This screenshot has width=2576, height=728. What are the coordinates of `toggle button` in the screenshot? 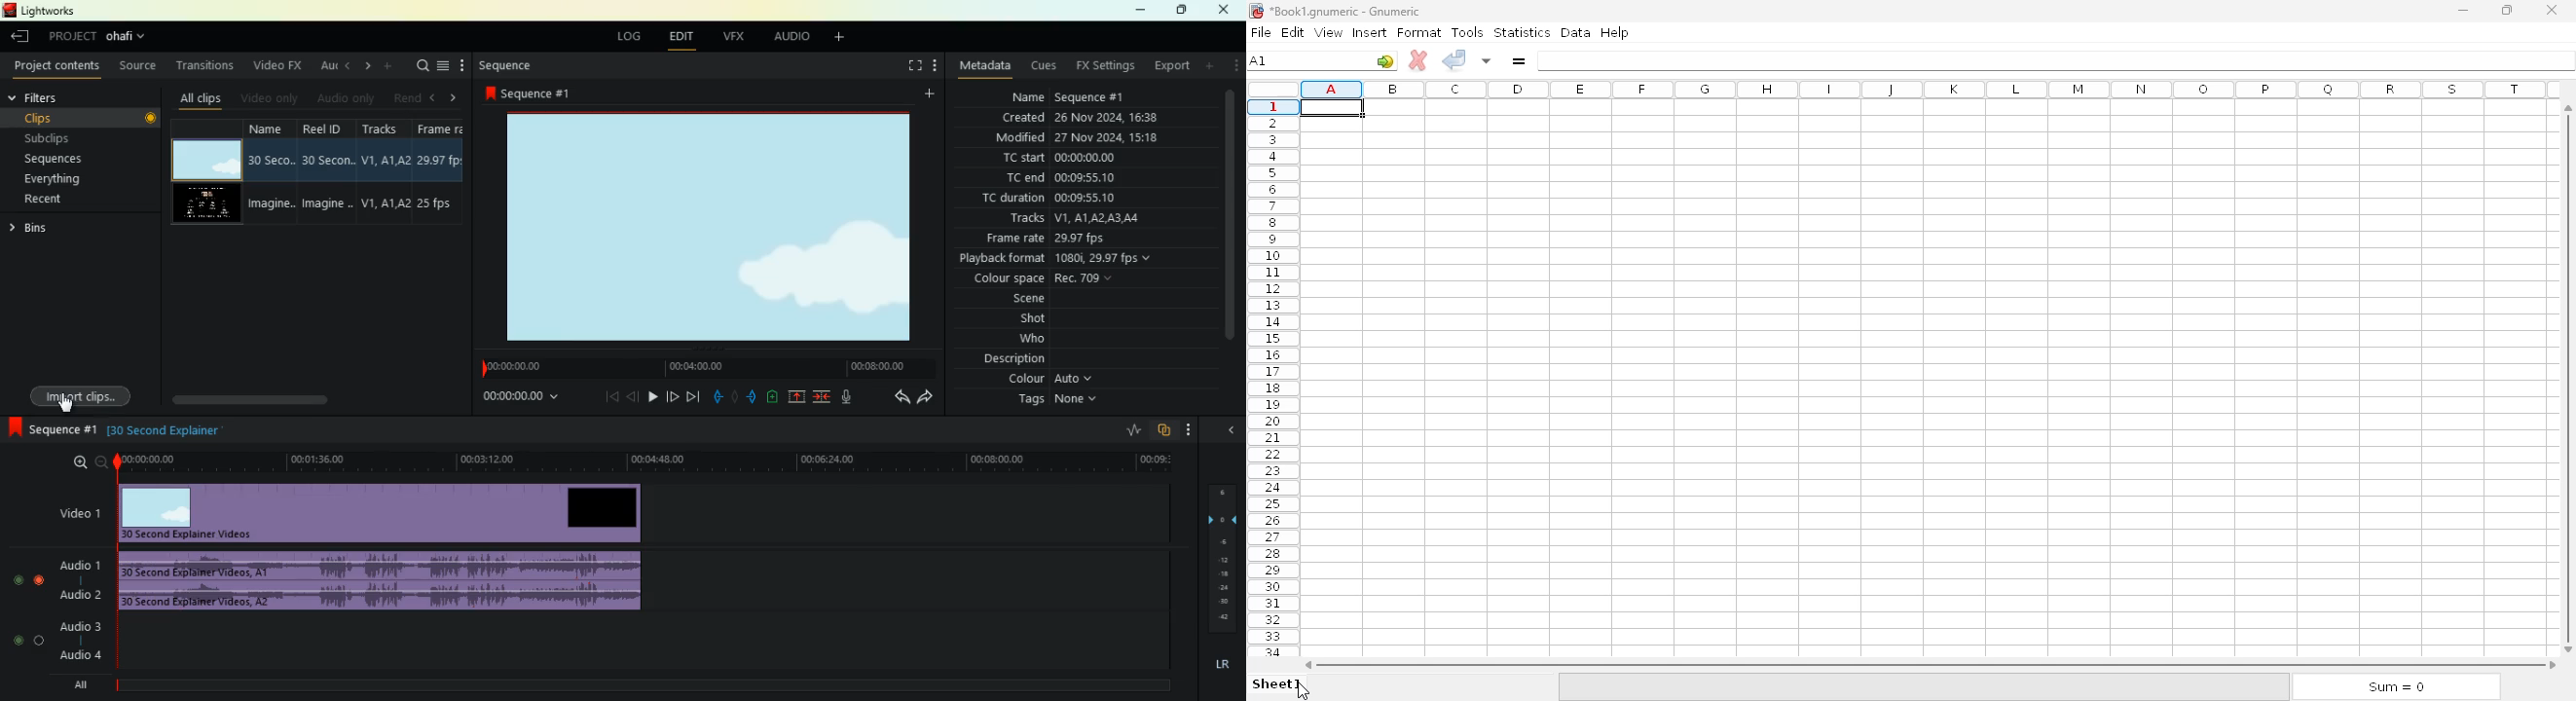 It's located at (30, 610).